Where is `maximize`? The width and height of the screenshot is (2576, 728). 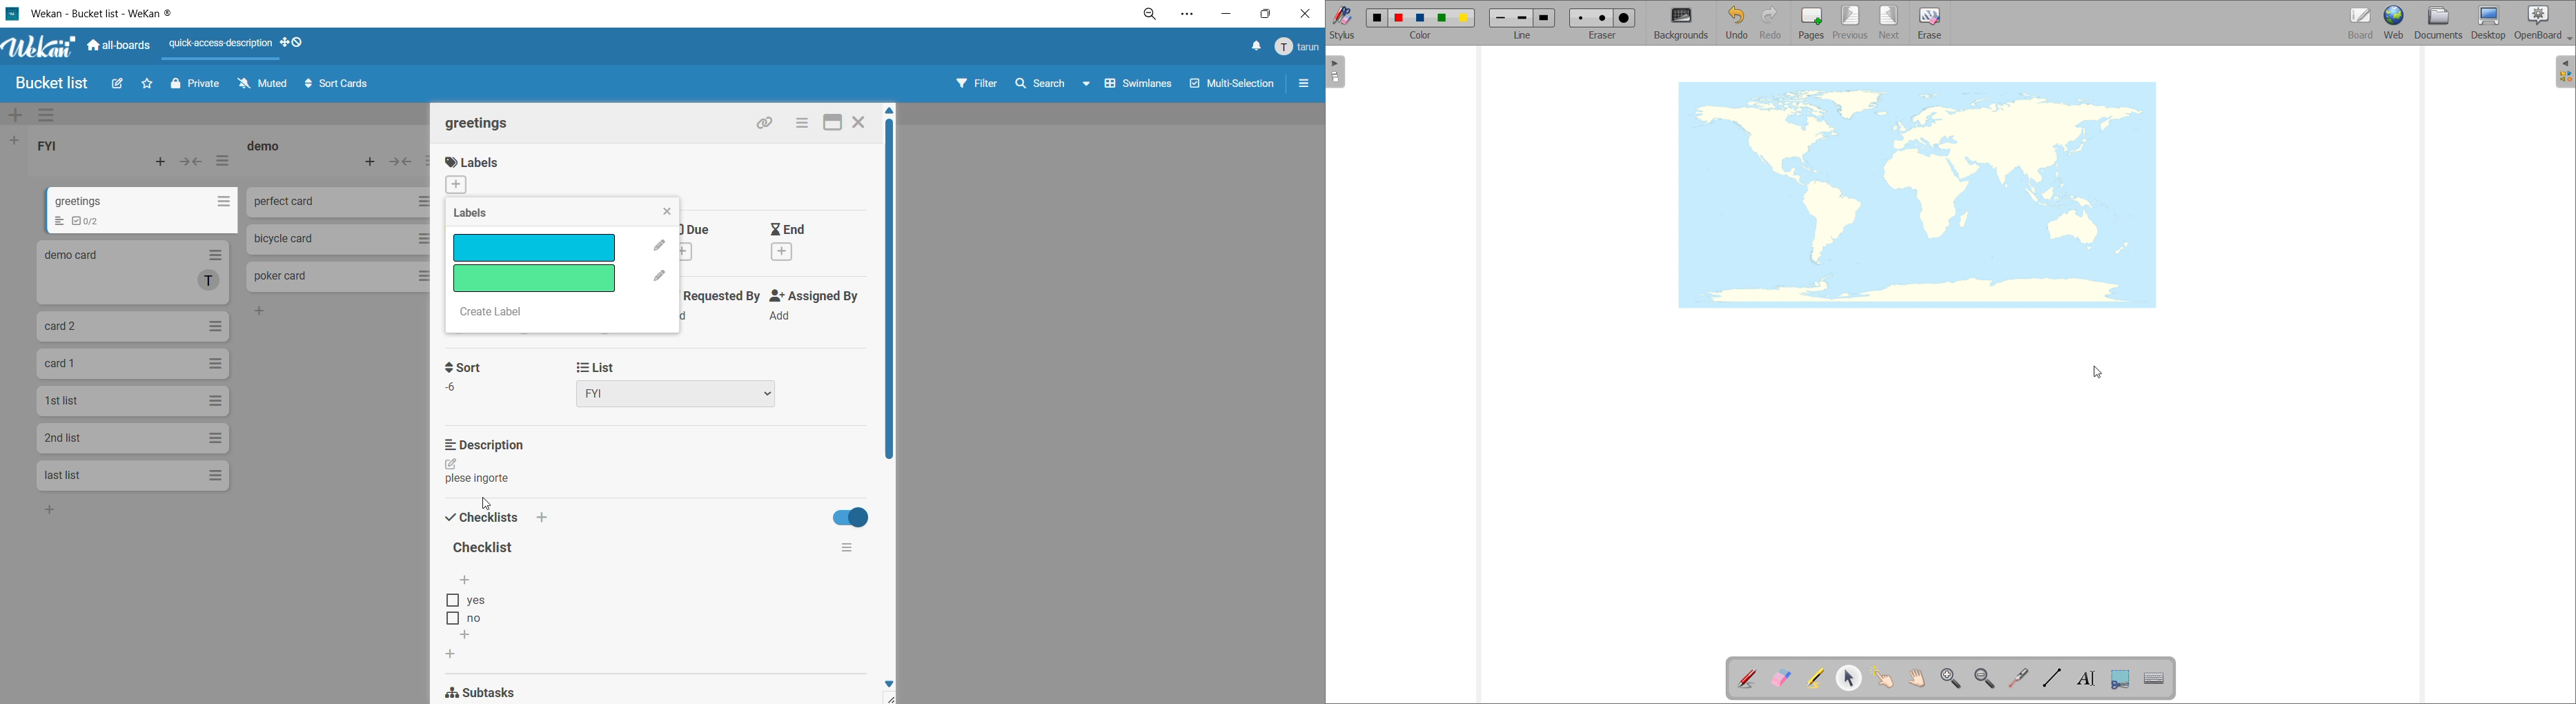 maximize is located at coordinates (832, 123).